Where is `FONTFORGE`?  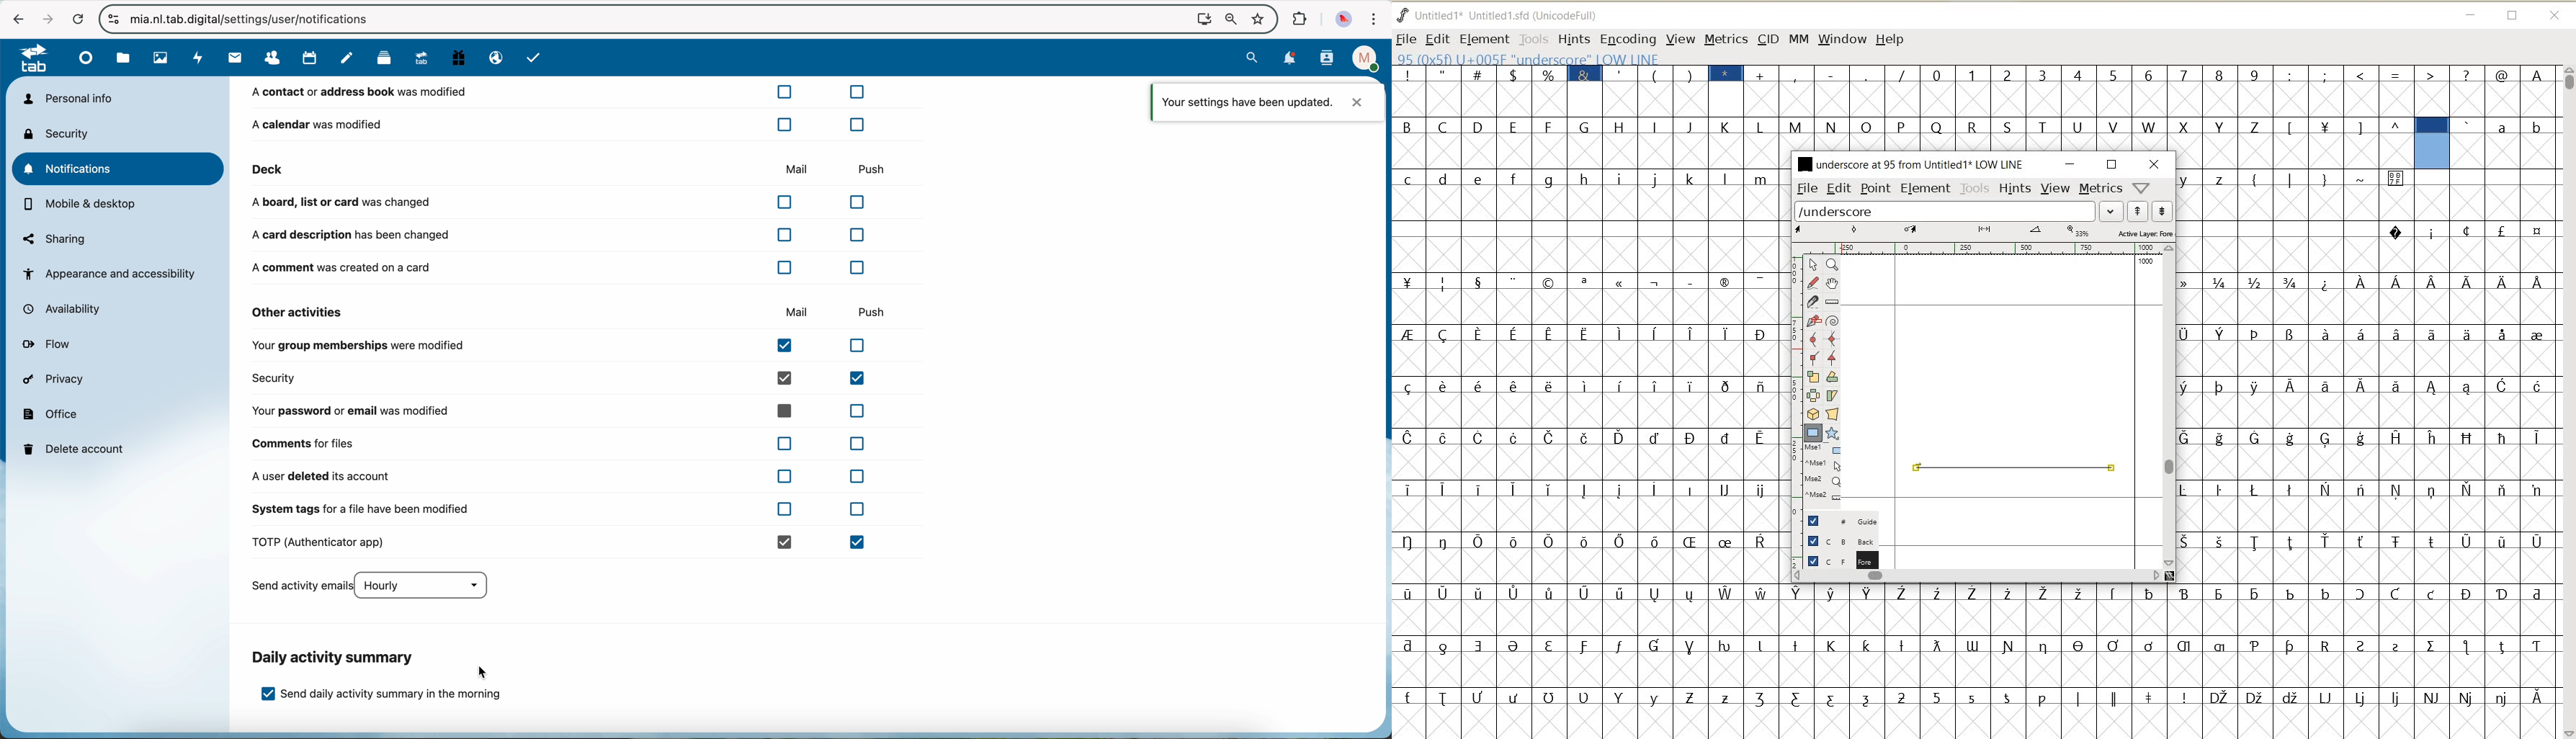
FONTFORGE is located at coordinates (1403, 14).